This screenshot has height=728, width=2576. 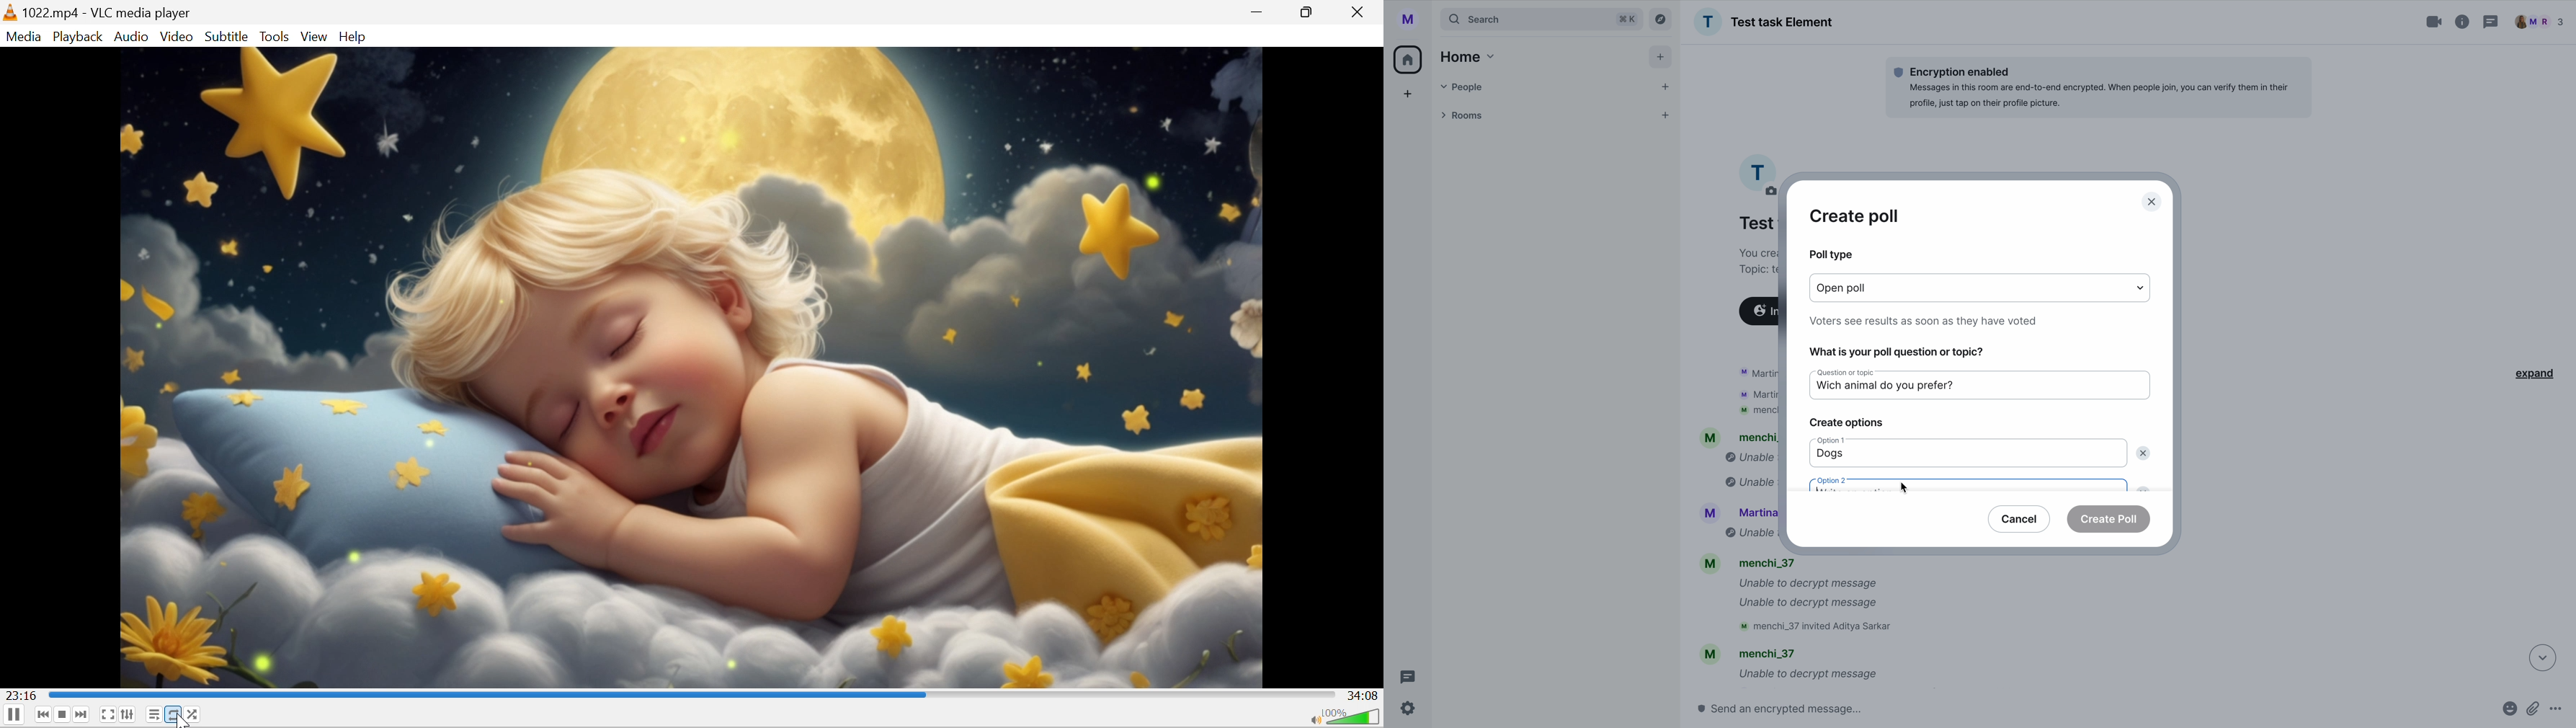 I want to click on Tools, so click(x=276, y=36).